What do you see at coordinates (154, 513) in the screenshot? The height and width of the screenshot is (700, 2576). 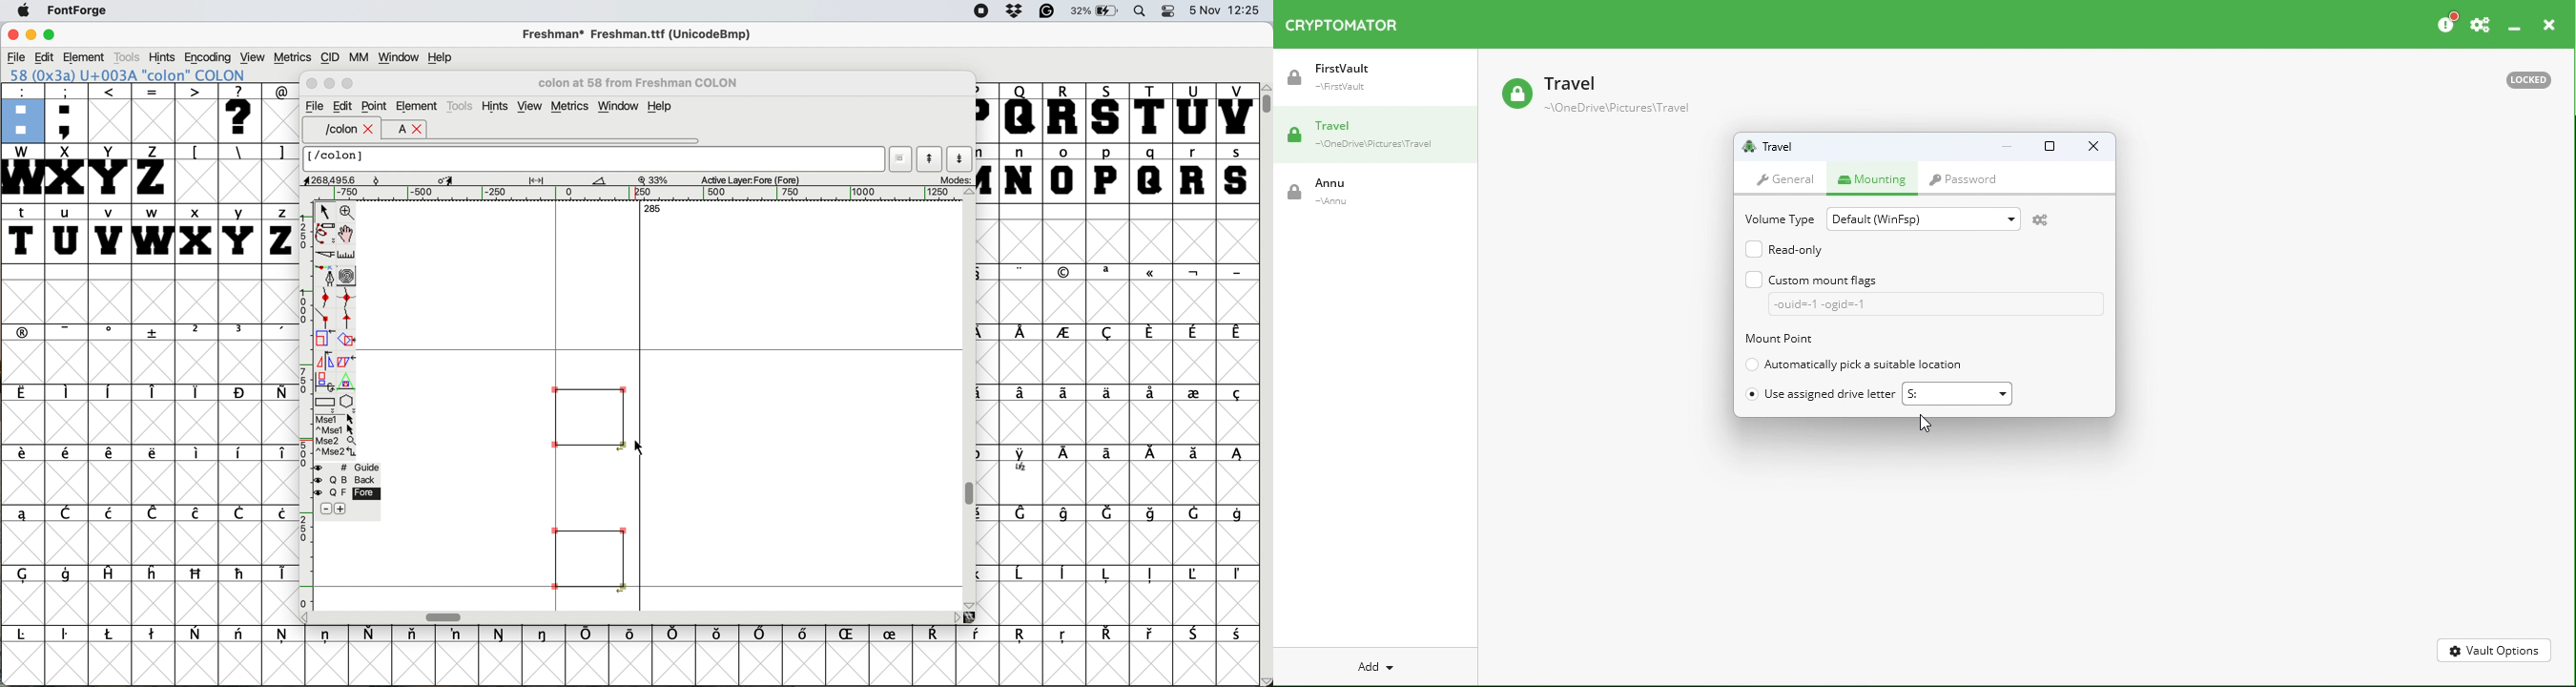 I see `symbol` at bounding box center [154, 513].